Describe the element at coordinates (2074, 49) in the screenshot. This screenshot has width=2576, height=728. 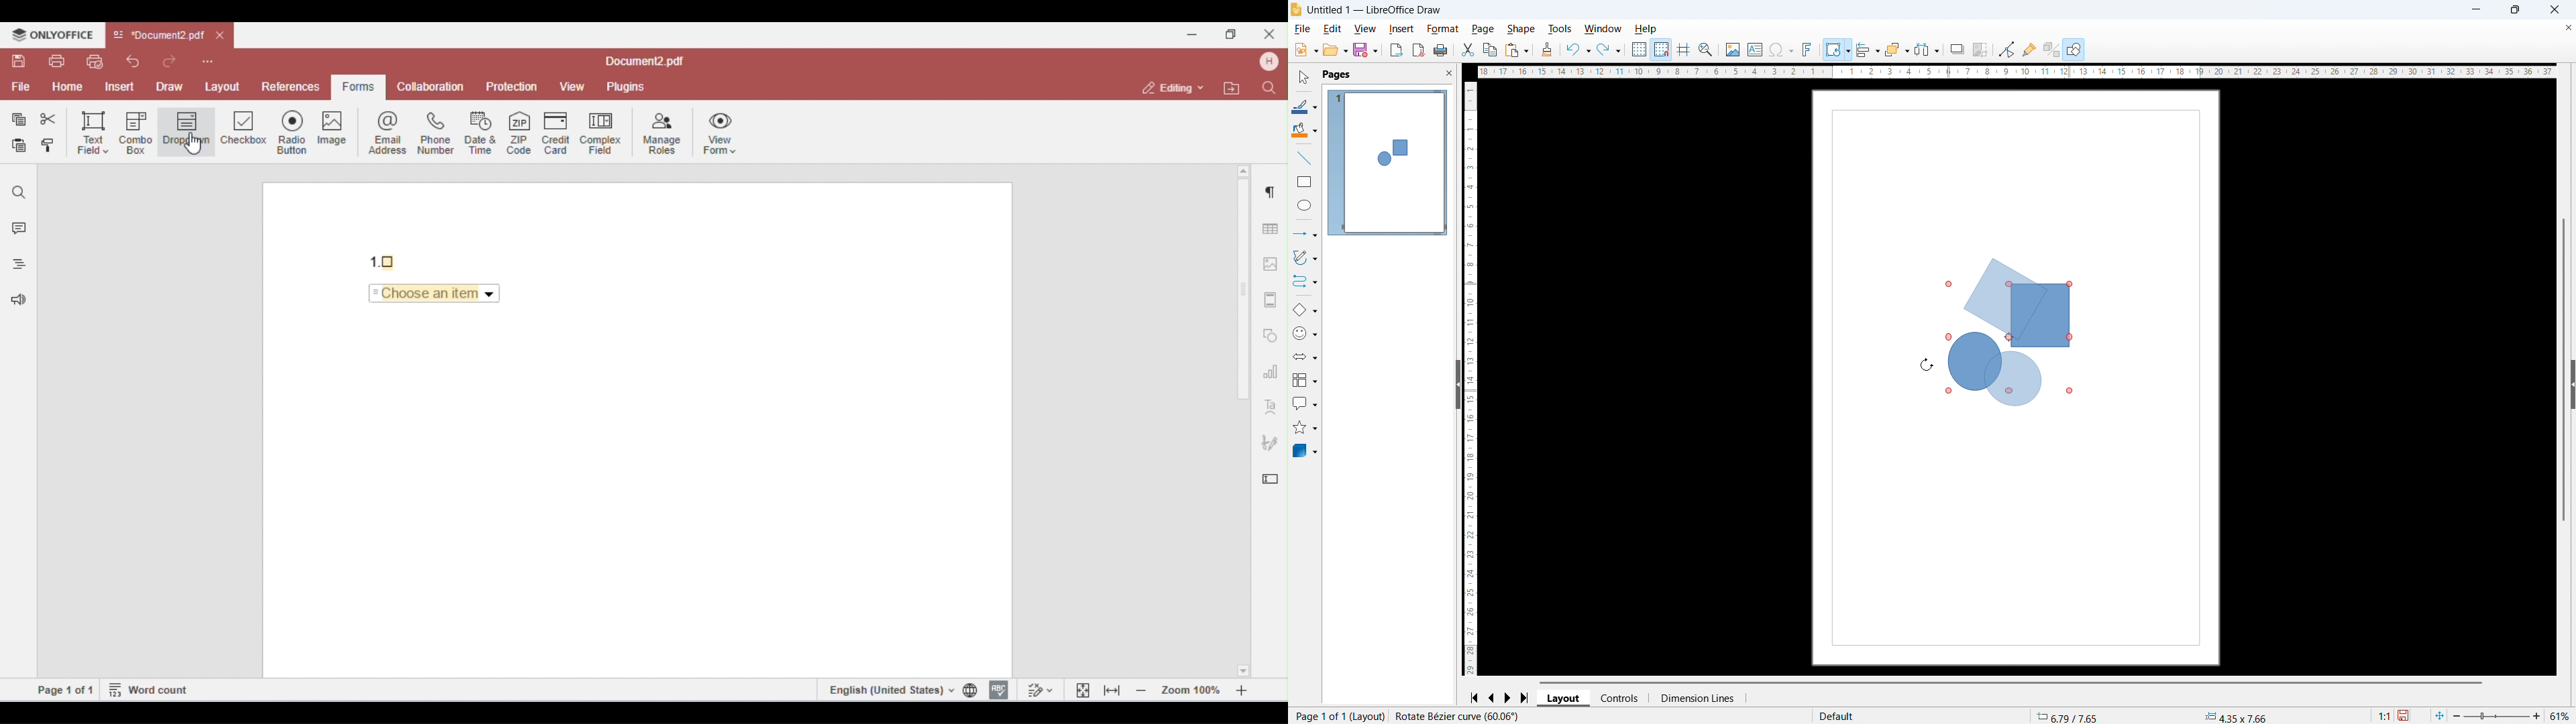
I see `Show draw functions ` at that location.